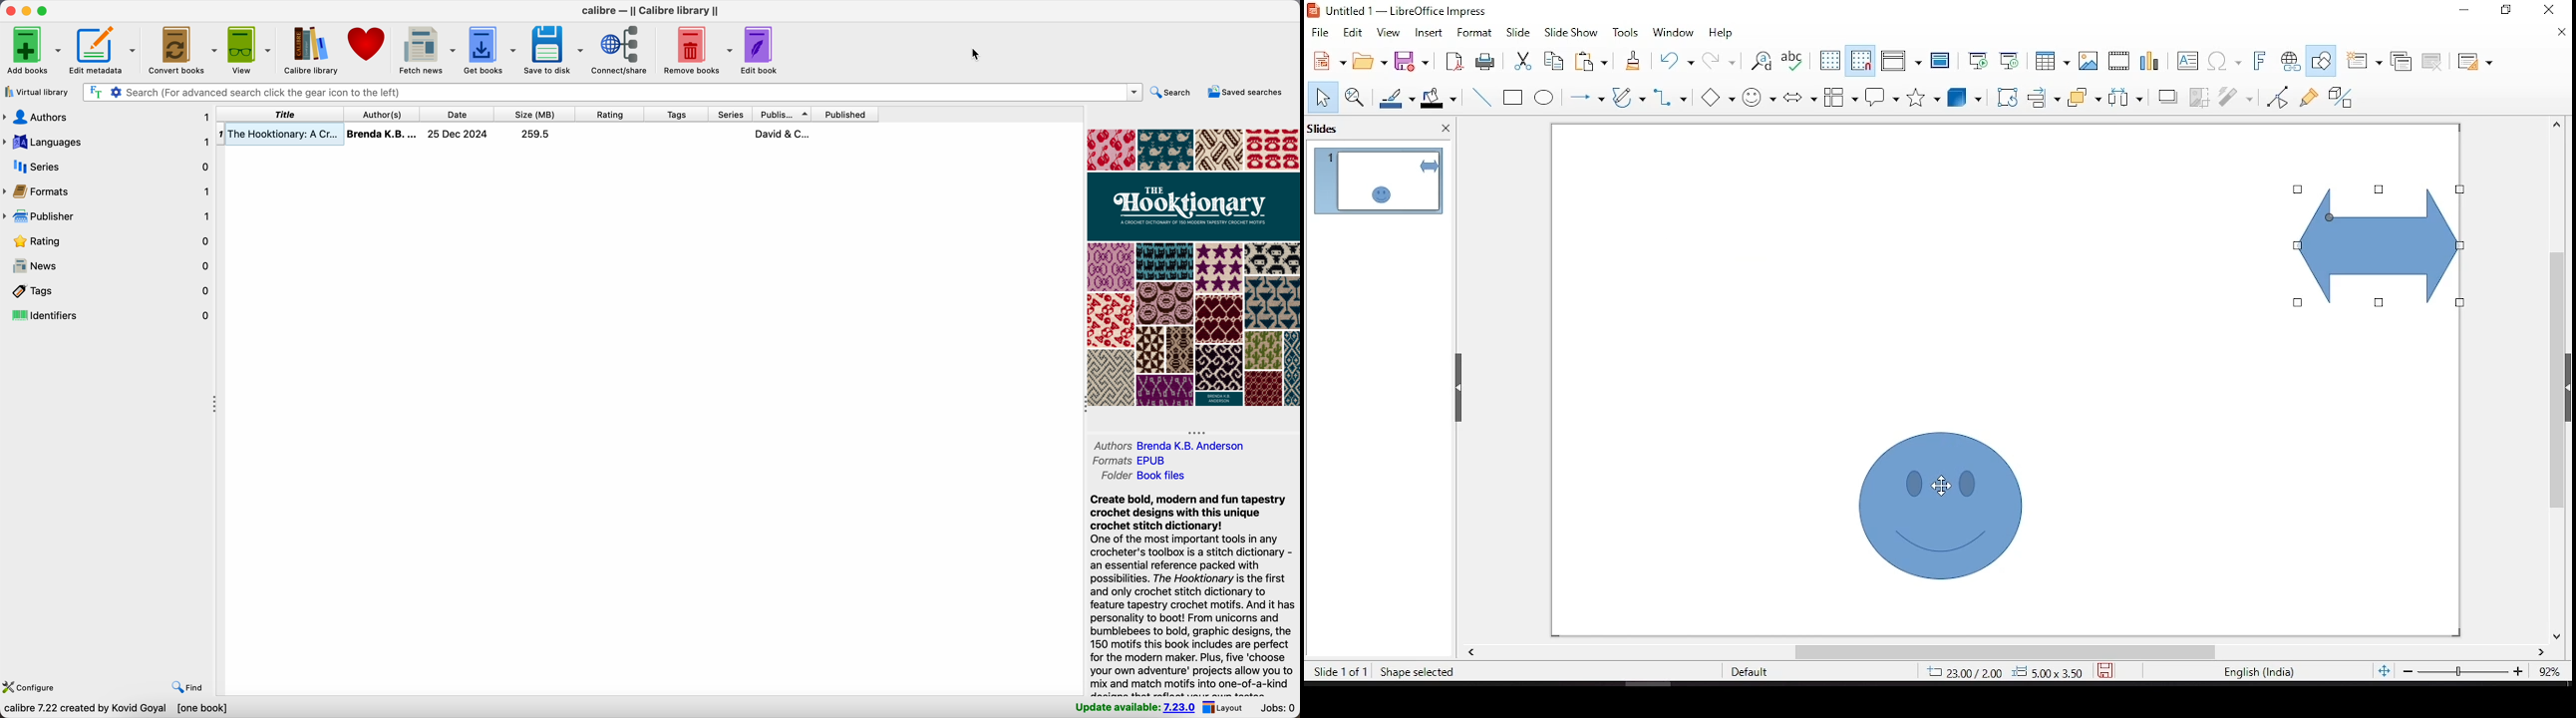 The height and width of the screenshot is (728, 2576). Describe the element at coordinates (185, 686) in the screenshot. I see `find` at that location.